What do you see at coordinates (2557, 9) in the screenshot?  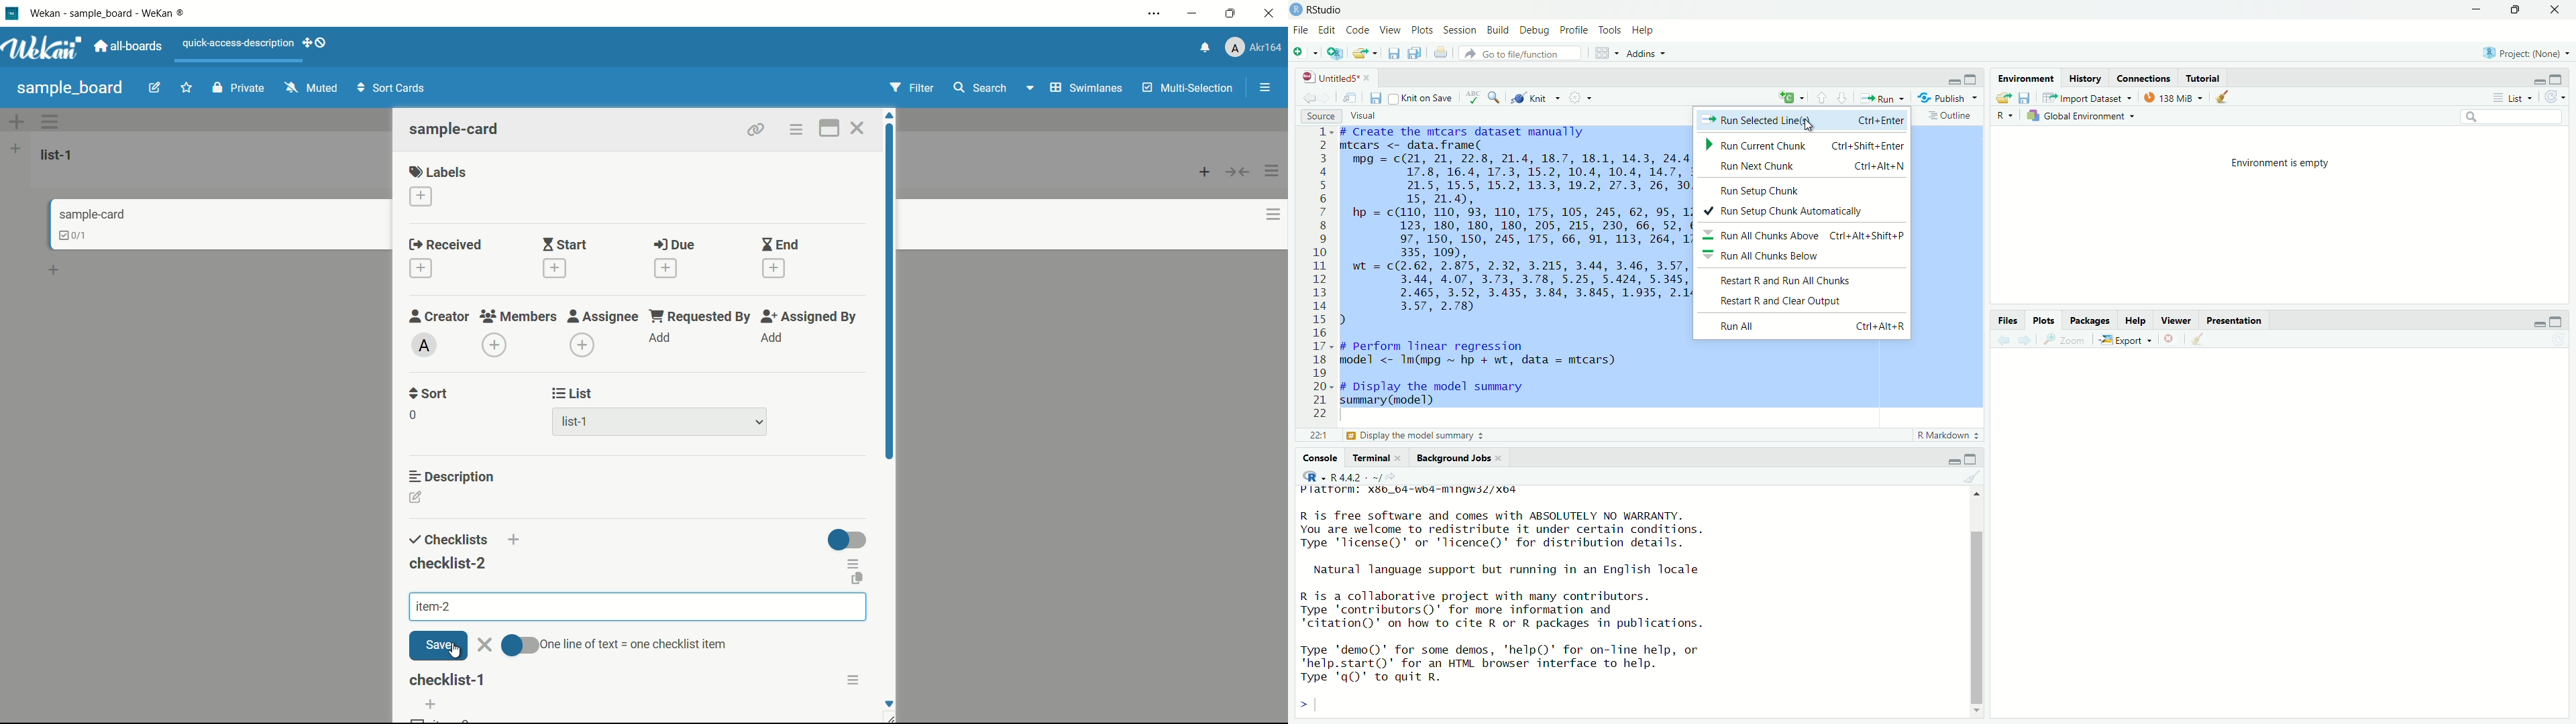 I see `close` at bounding box center [2557, 9].